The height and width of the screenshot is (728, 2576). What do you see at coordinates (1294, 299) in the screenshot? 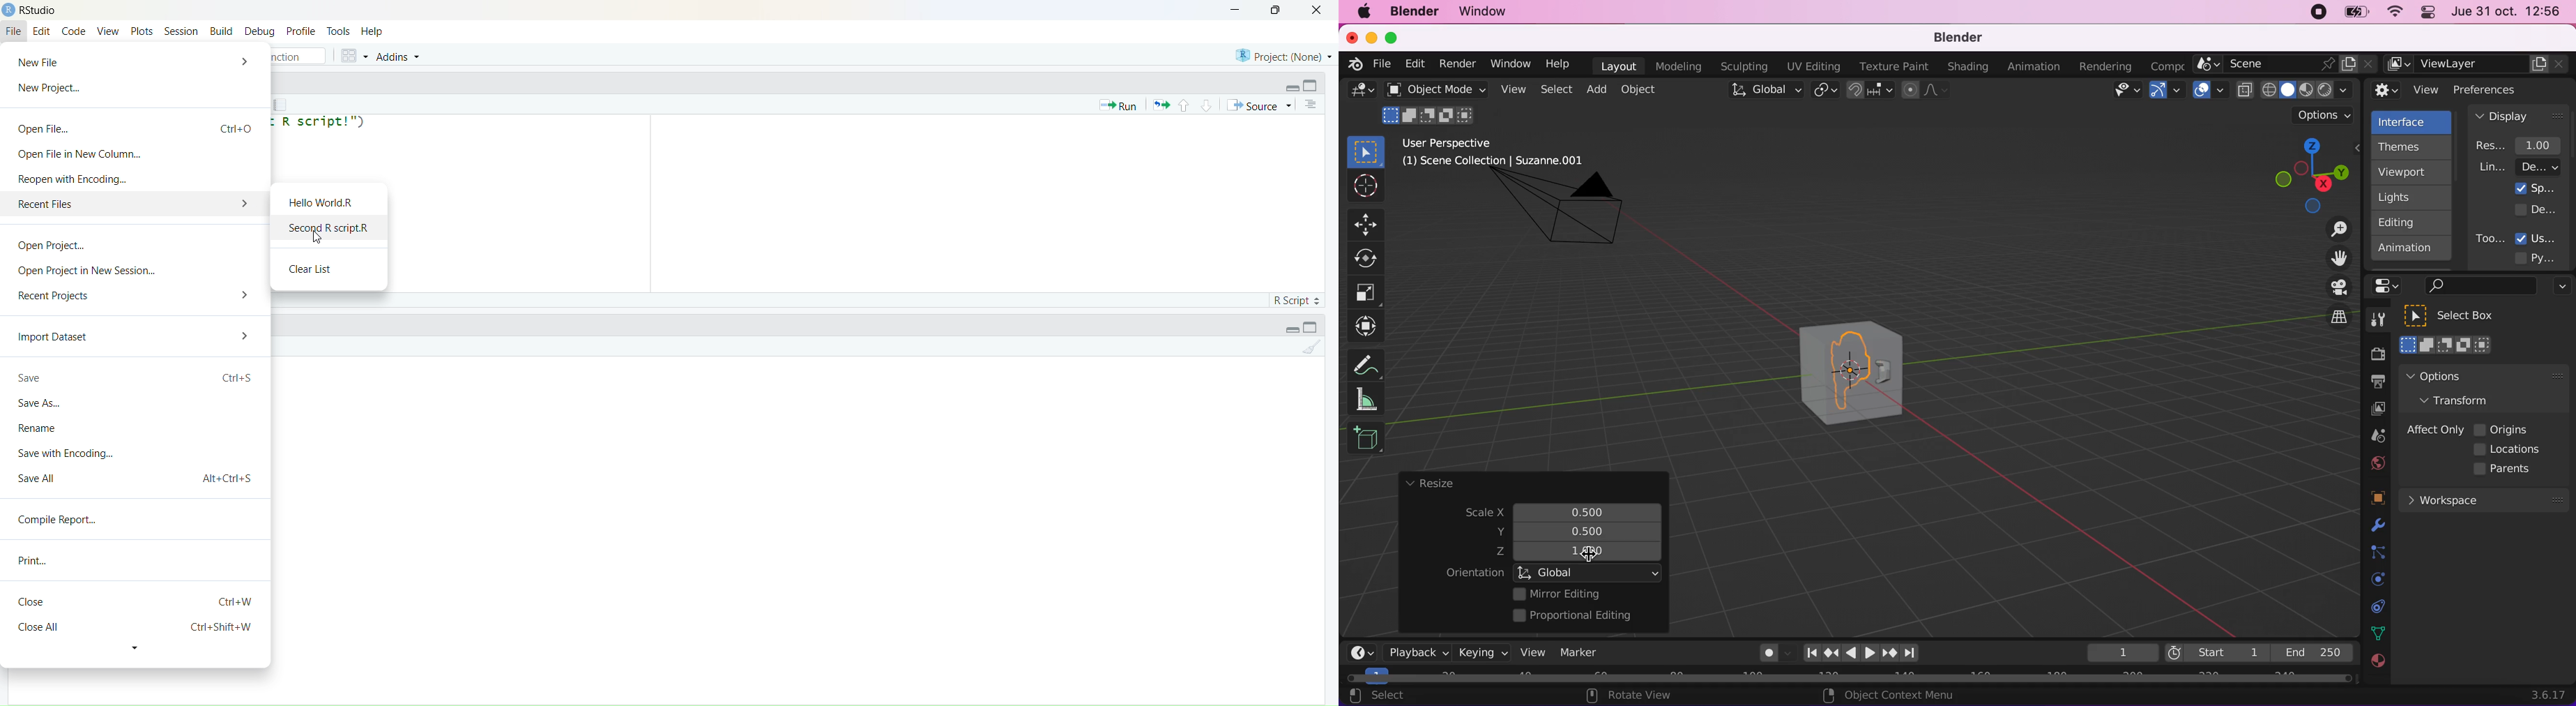
I see `R Script` at bounding box center [1294, 299].